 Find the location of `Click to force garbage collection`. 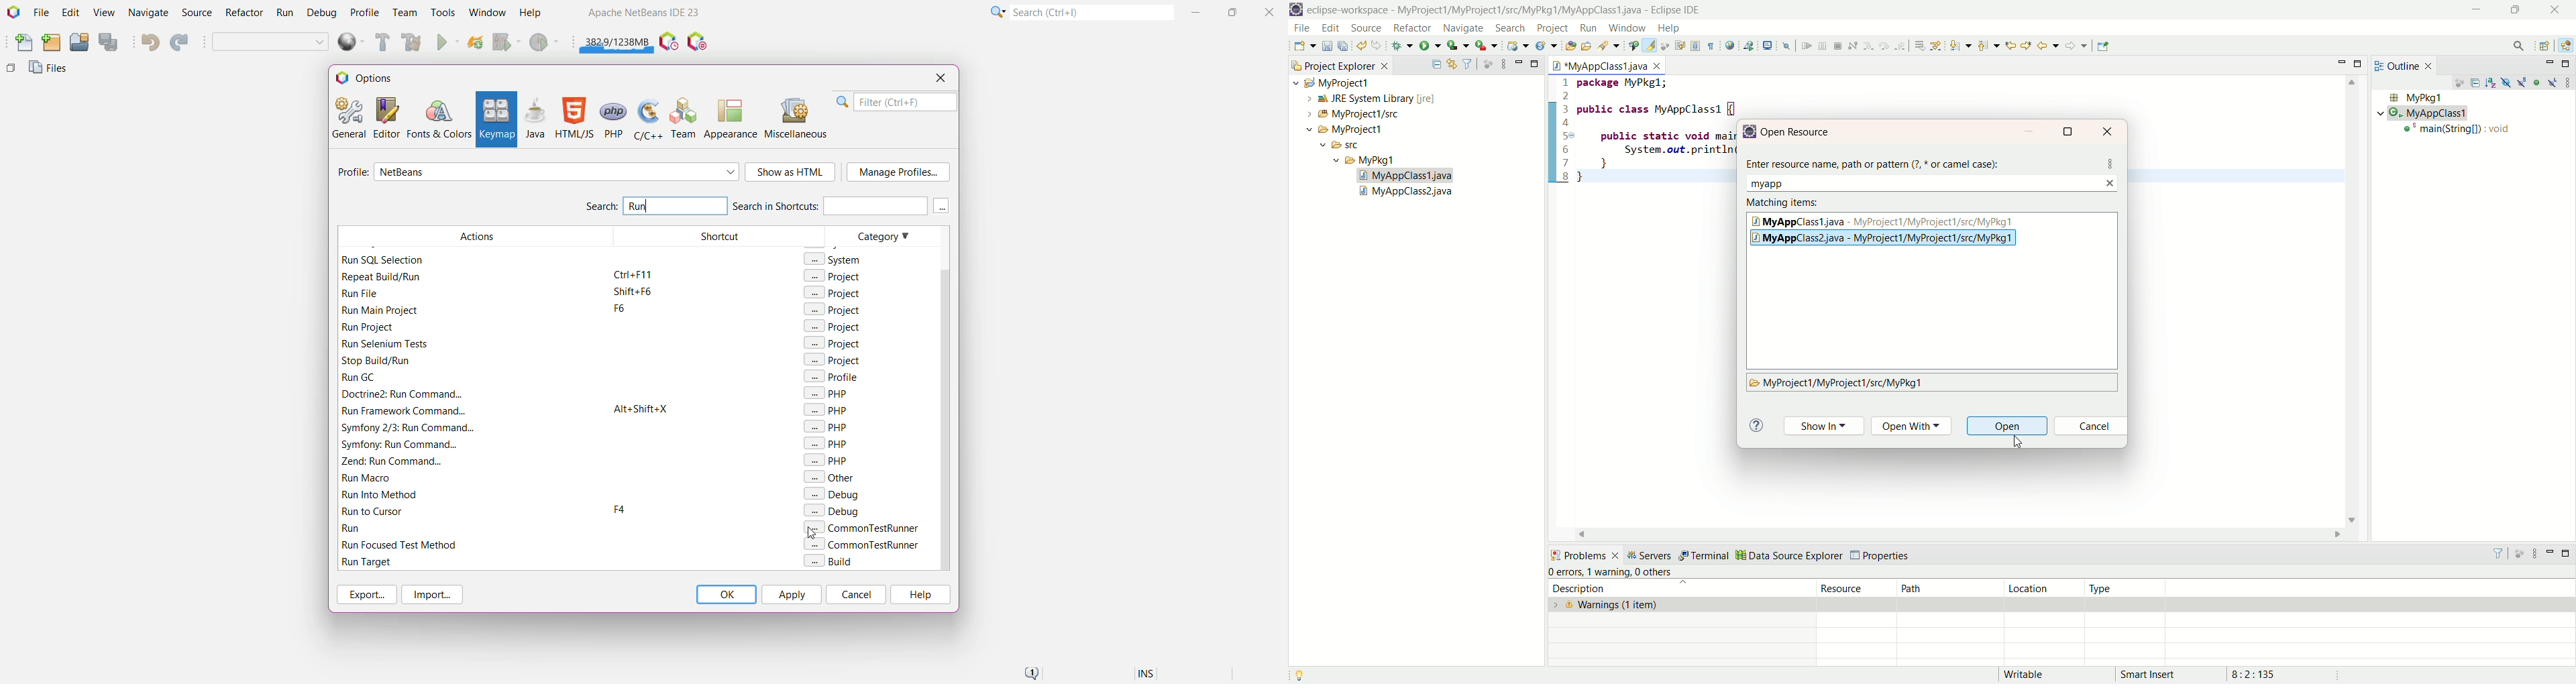

Click to force garbage collection is located at coordinates (617, 40).